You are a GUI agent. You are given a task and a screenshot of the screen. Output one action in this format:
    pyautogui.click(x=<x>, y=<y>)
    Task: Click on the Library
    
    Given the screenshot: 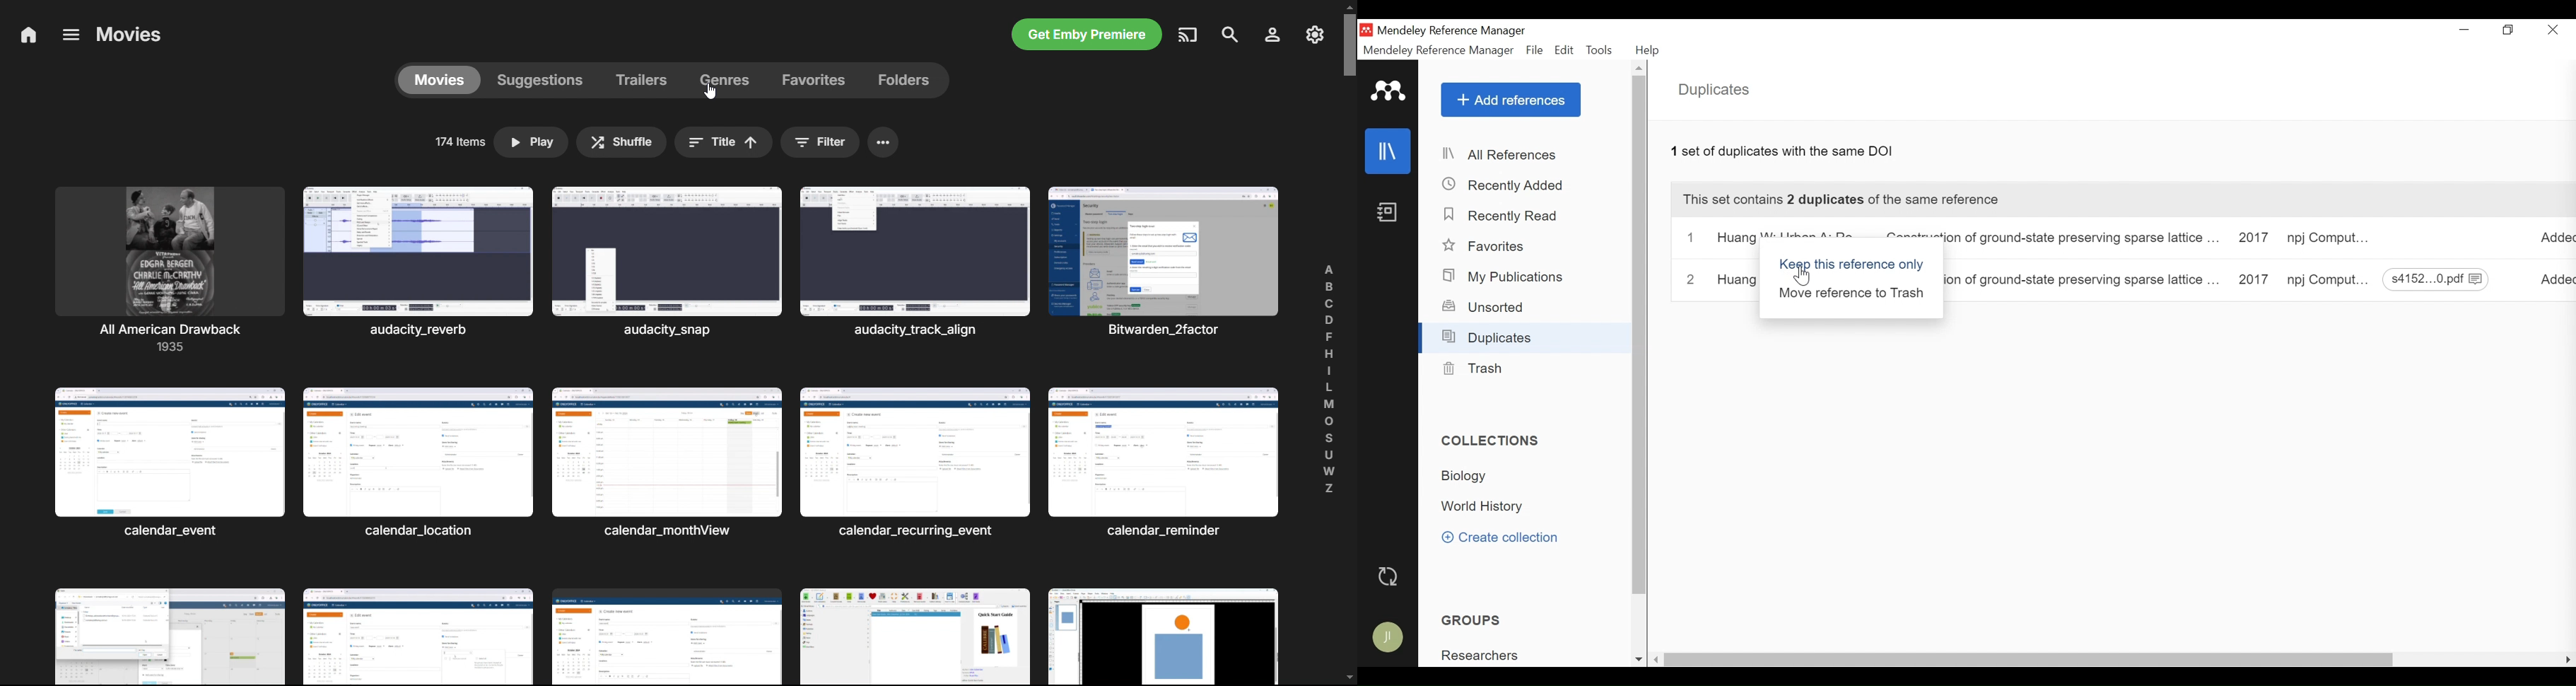 What is the action you would take?
    pyautogui.click(x=1388, y=151)
    